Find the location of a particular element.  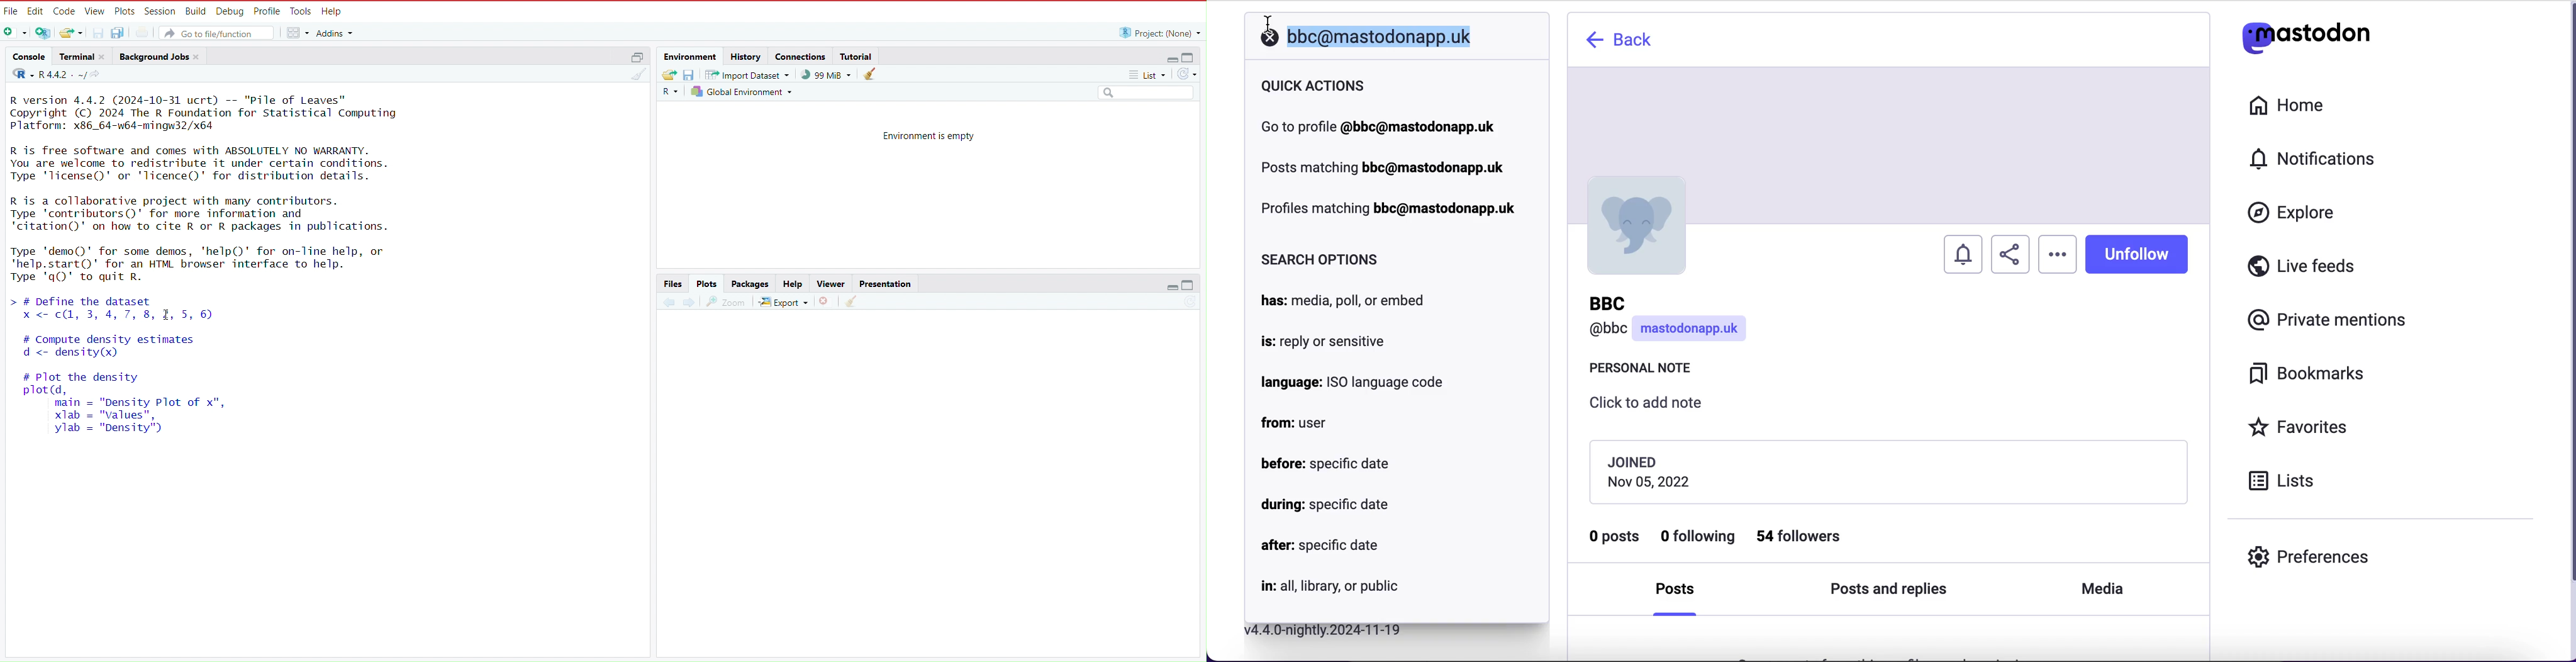

import dataset is located at coordinates (747, 76).